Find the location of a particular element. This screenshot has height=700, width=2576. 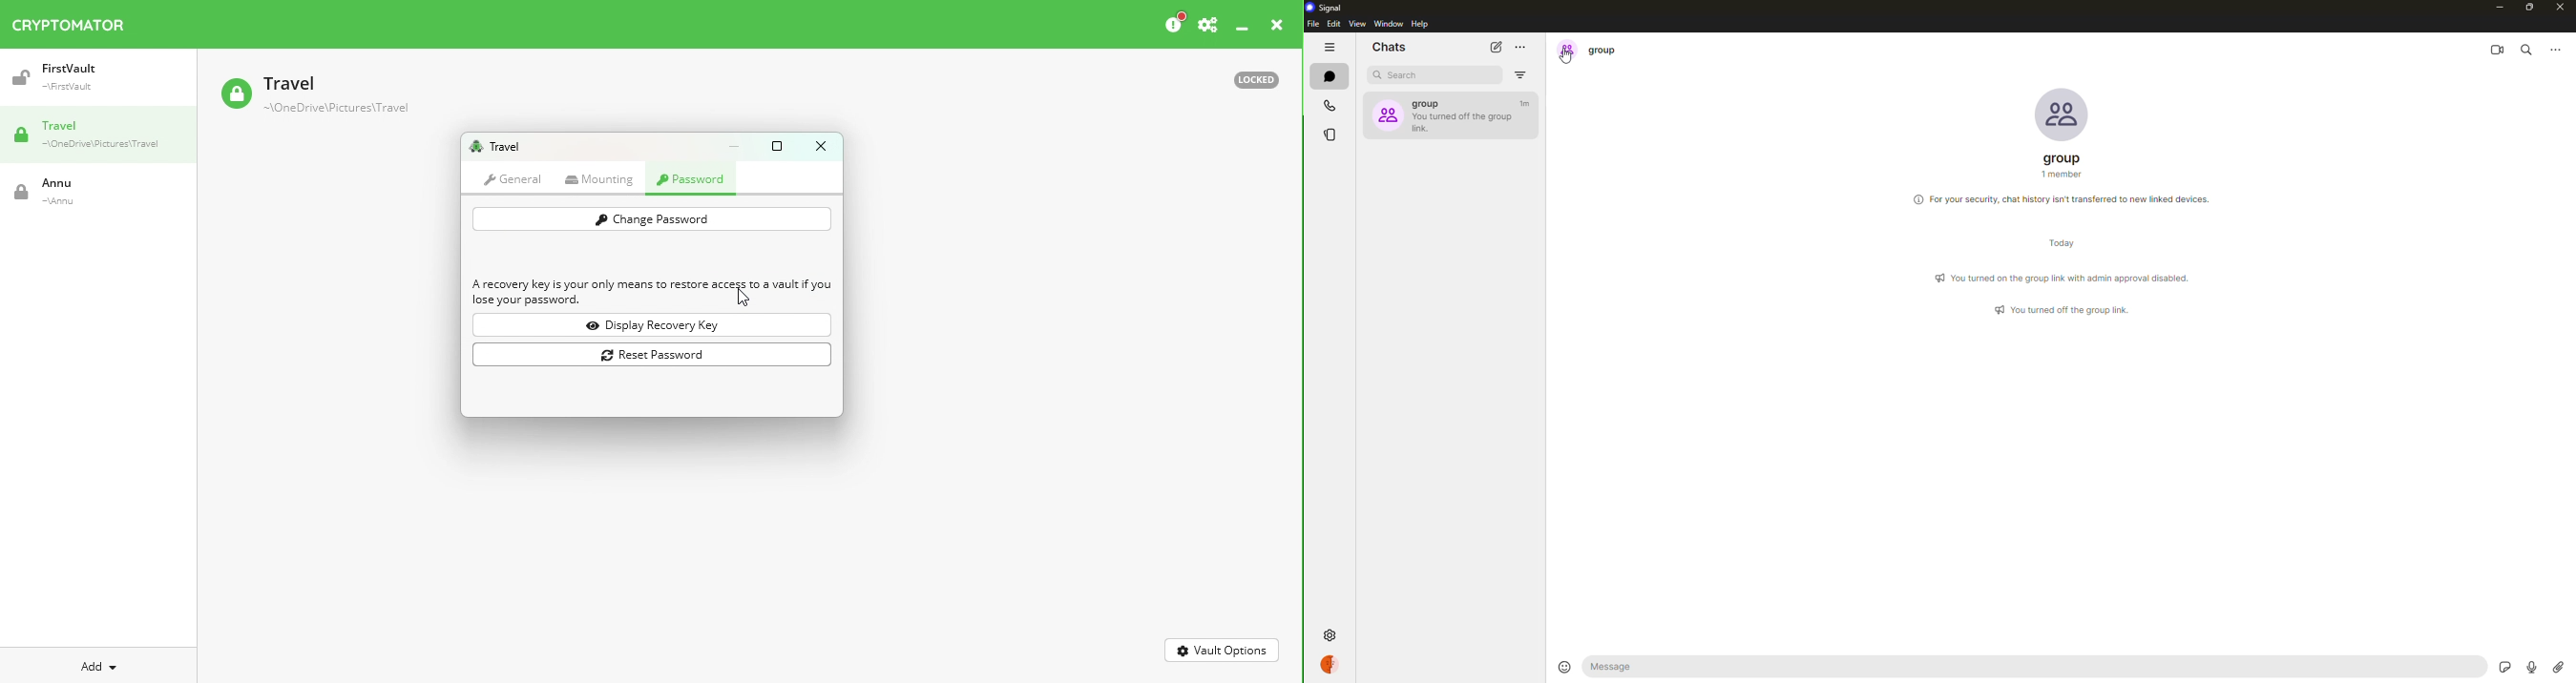

more is located at coordinates (2555, 49).